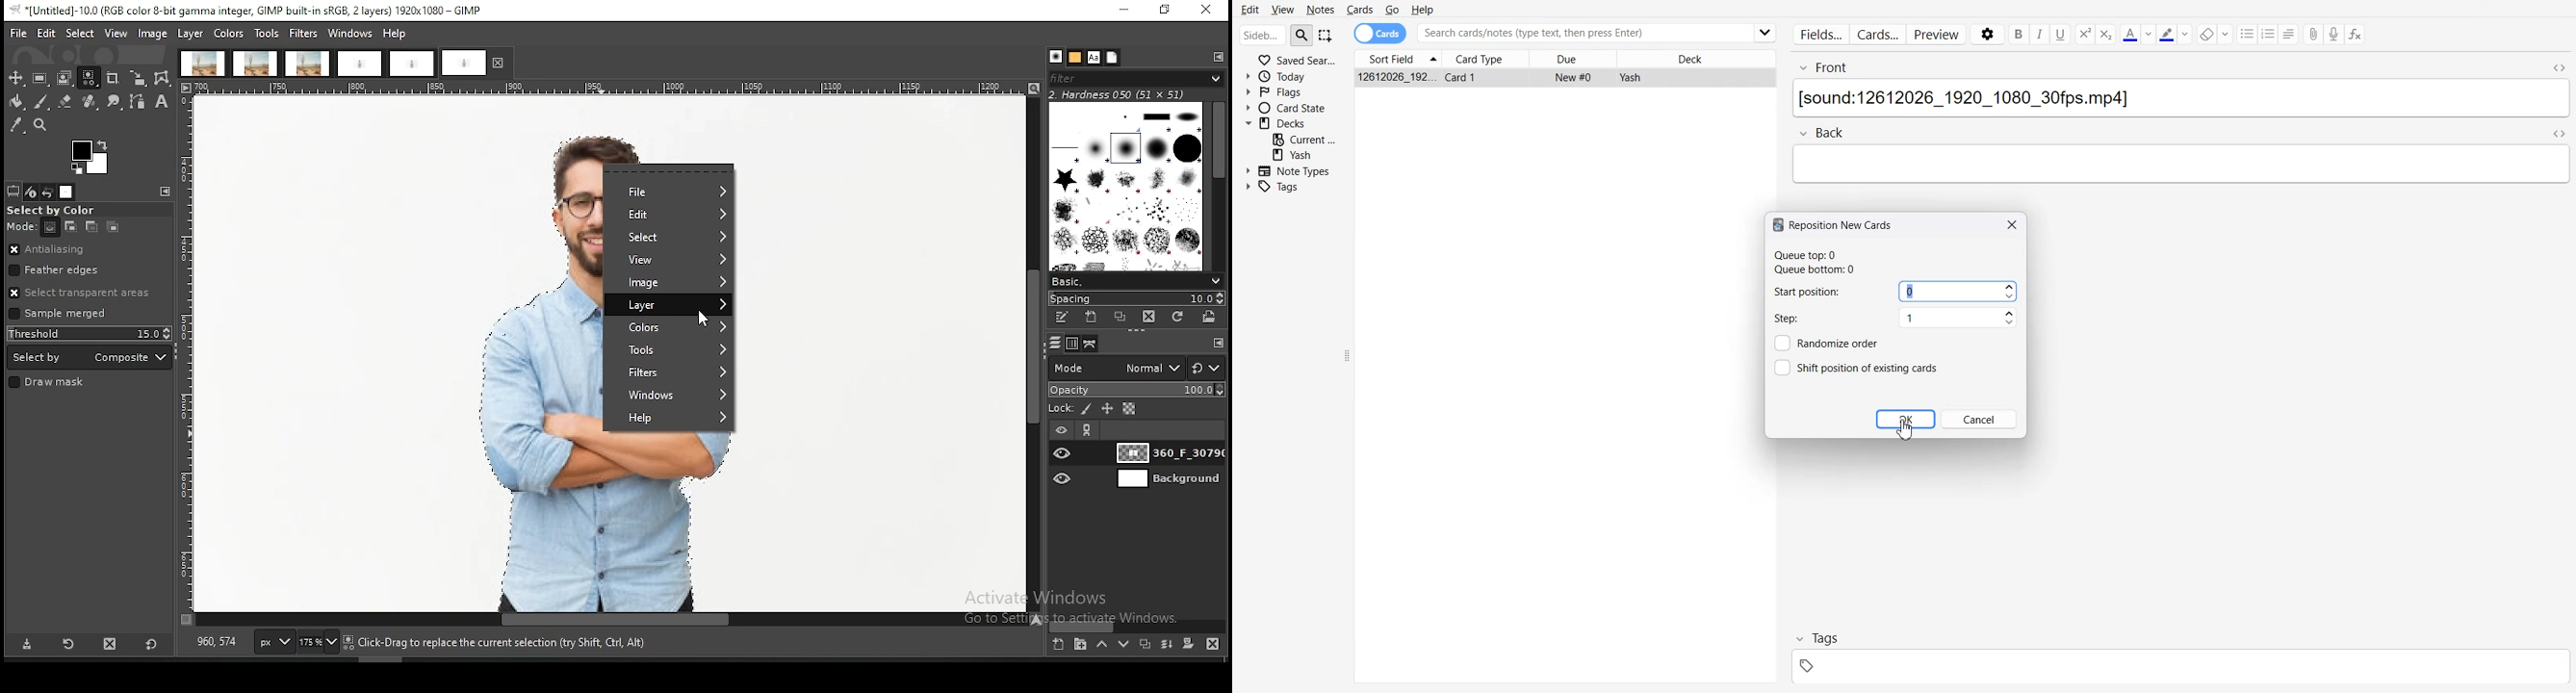 Image resolution: width=2576 pixels, height=700 pixels. Describe the element at coordinates (1061, 318) in the screenshot. I see `edit this brush` at that location.